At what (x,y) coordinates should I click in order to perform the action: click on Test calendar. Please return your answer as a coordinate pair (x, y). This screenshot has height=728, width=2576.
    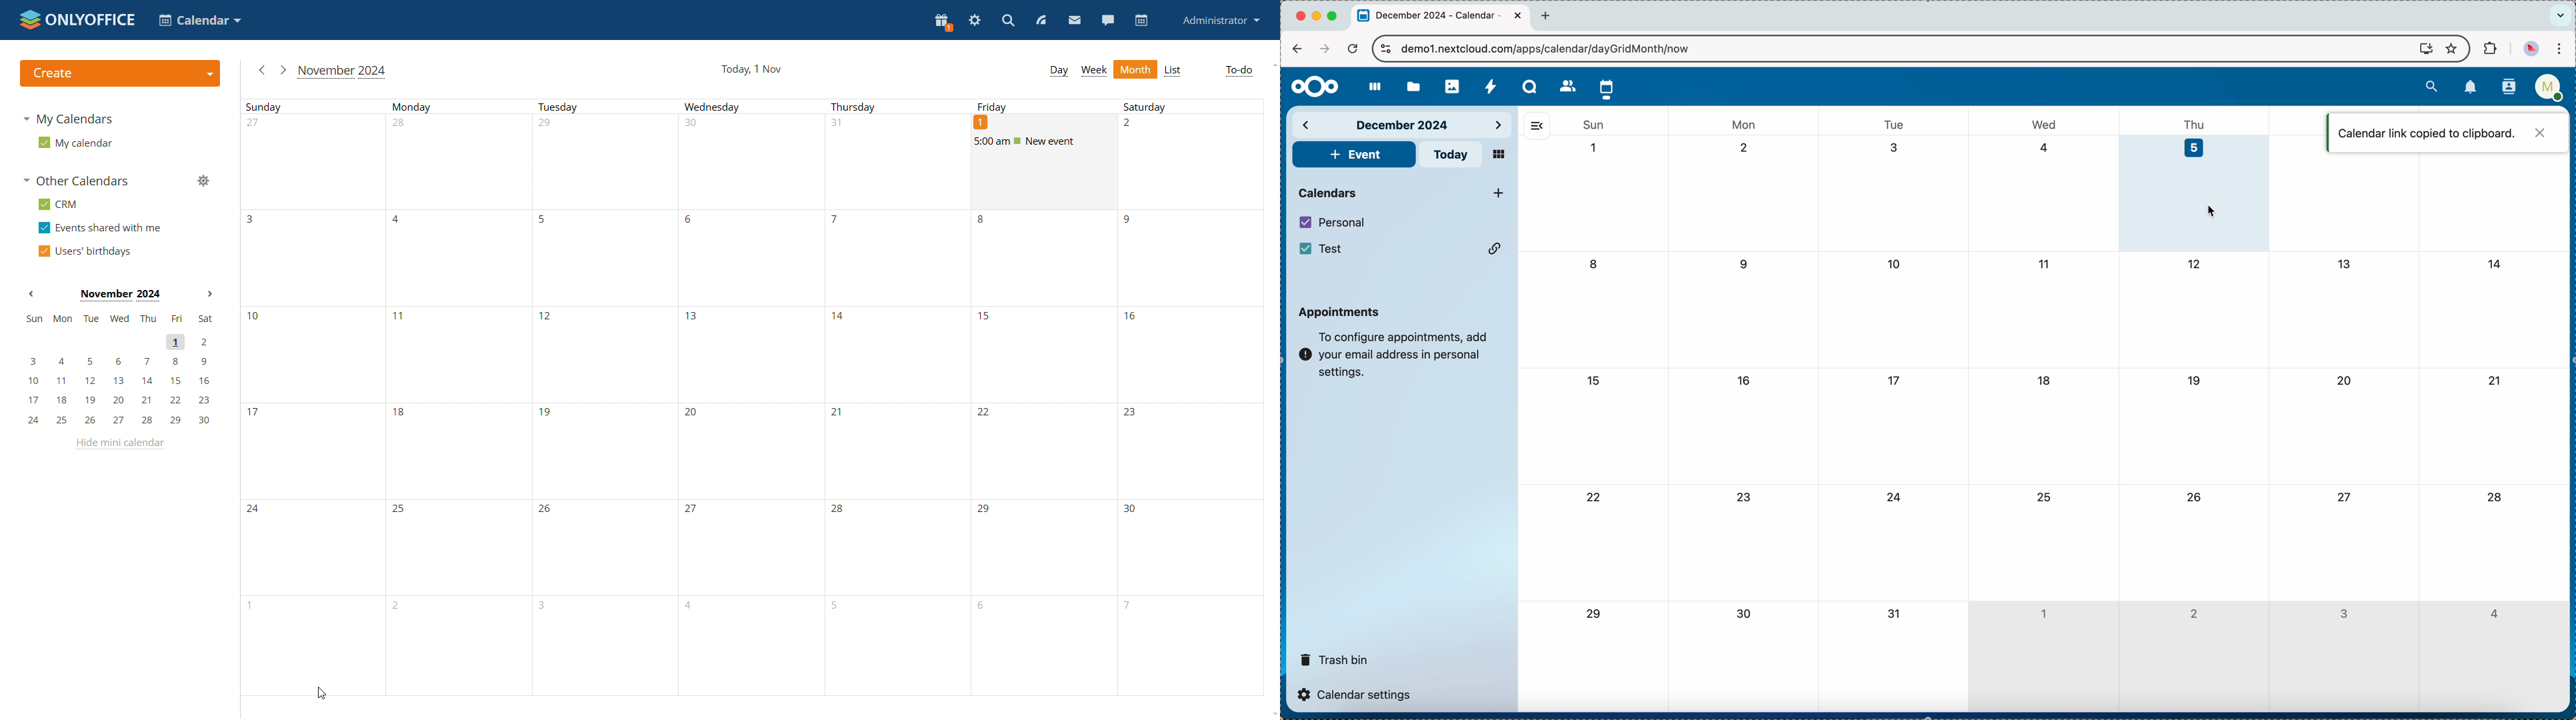
    Looking at the image, I should click on (1404, 249).